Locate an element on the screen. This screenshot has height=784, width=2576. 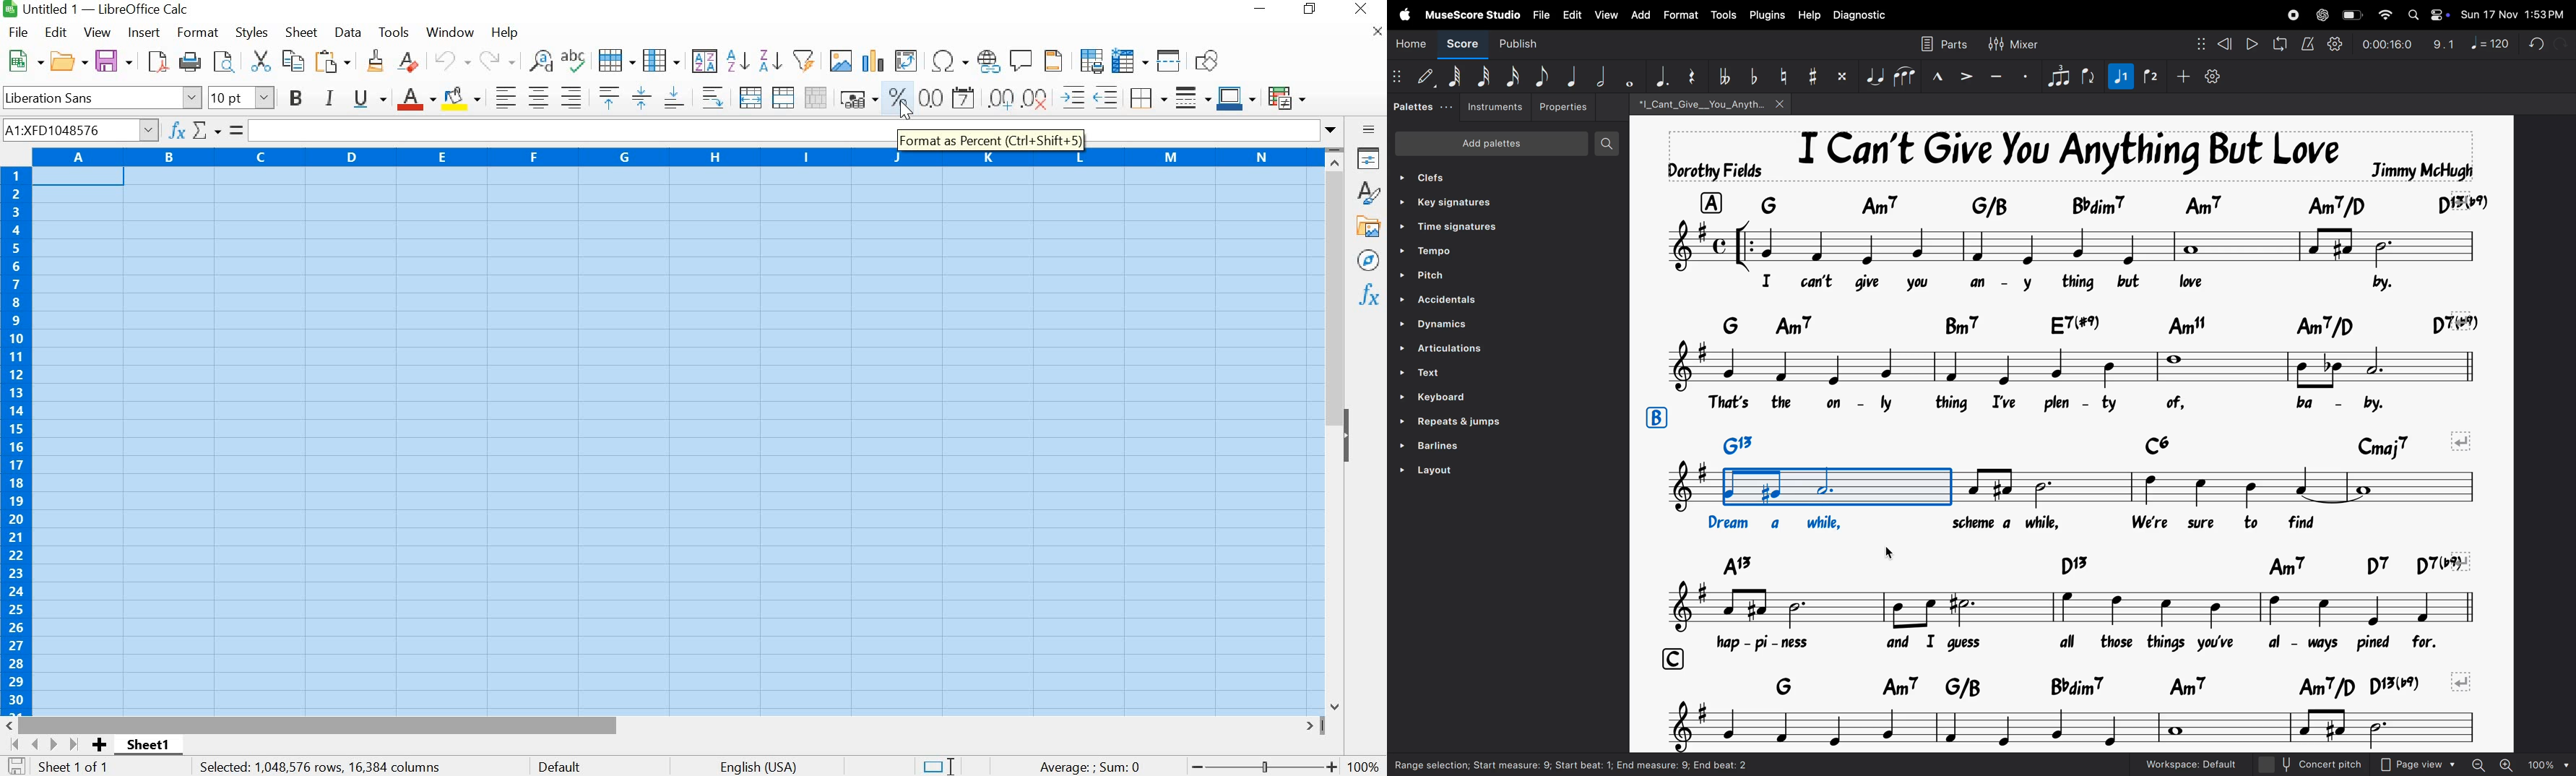
Format is located at coordinates (1680, 15).